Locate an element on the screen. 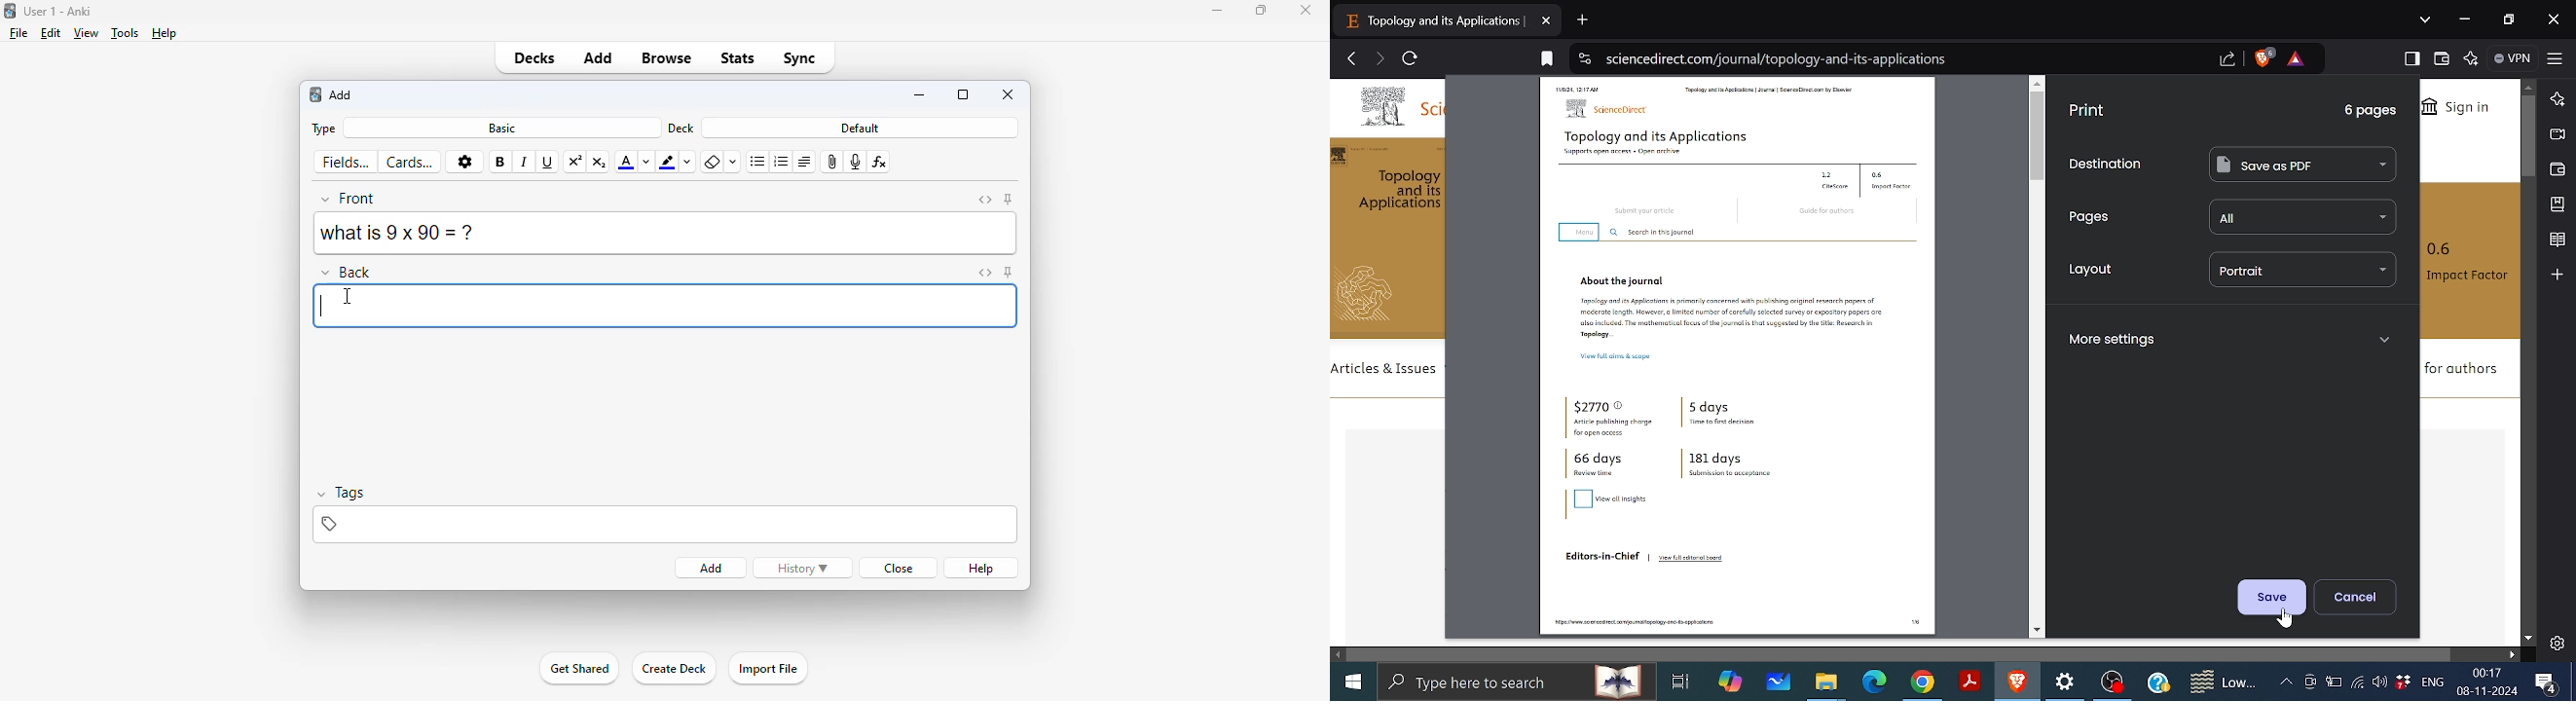  minimize is located at coordinates (921, 96).